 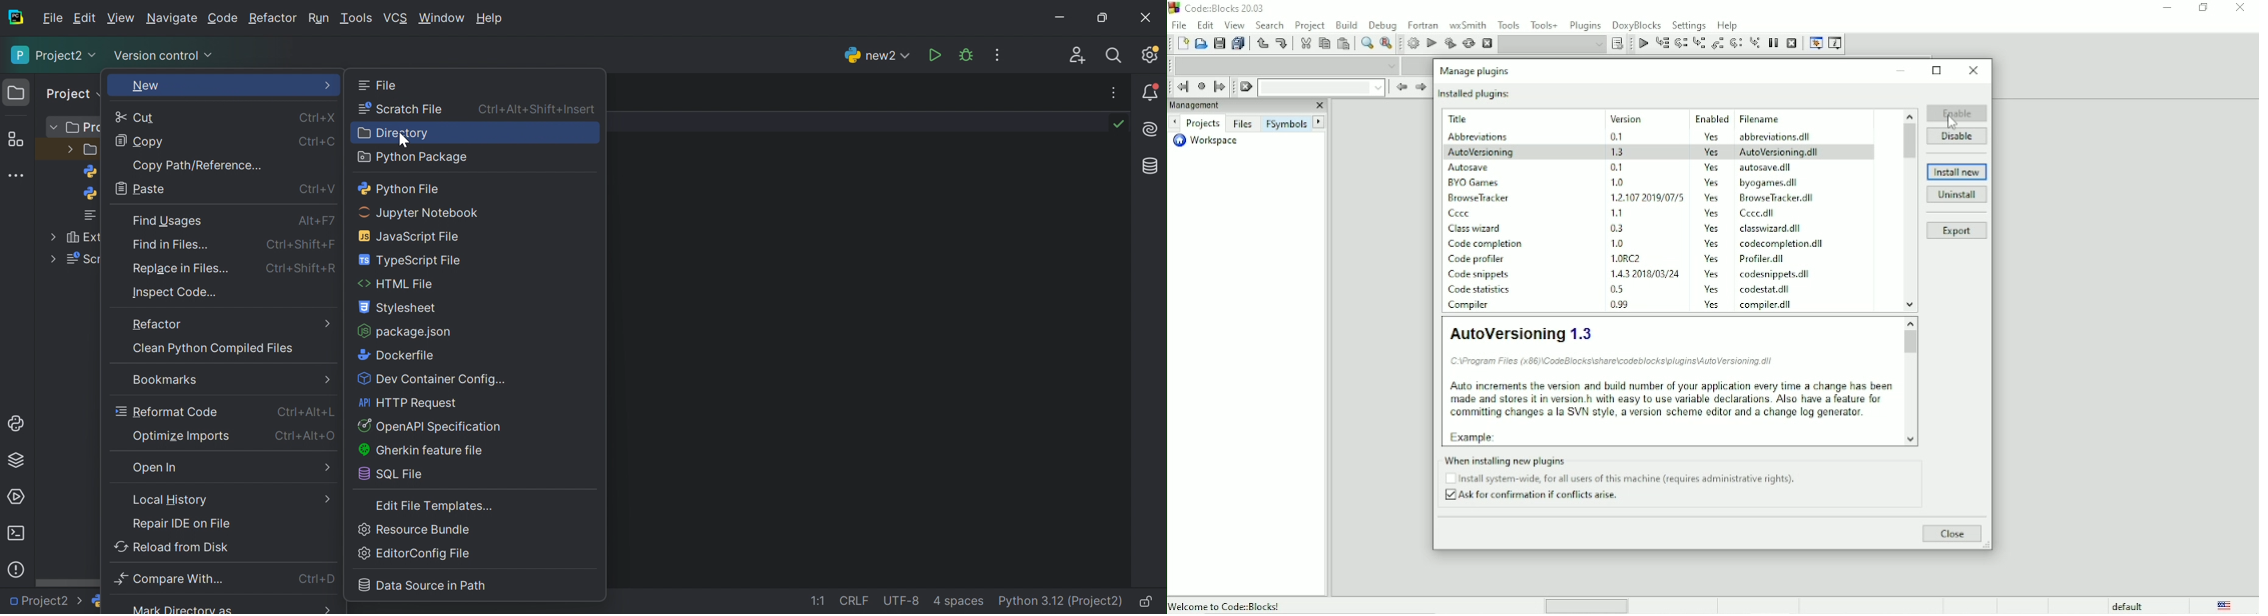 What do you see at coordinates (183, 524) in the screenshot?
I see `Repair IDE on File` at bounding box center [183, 524].